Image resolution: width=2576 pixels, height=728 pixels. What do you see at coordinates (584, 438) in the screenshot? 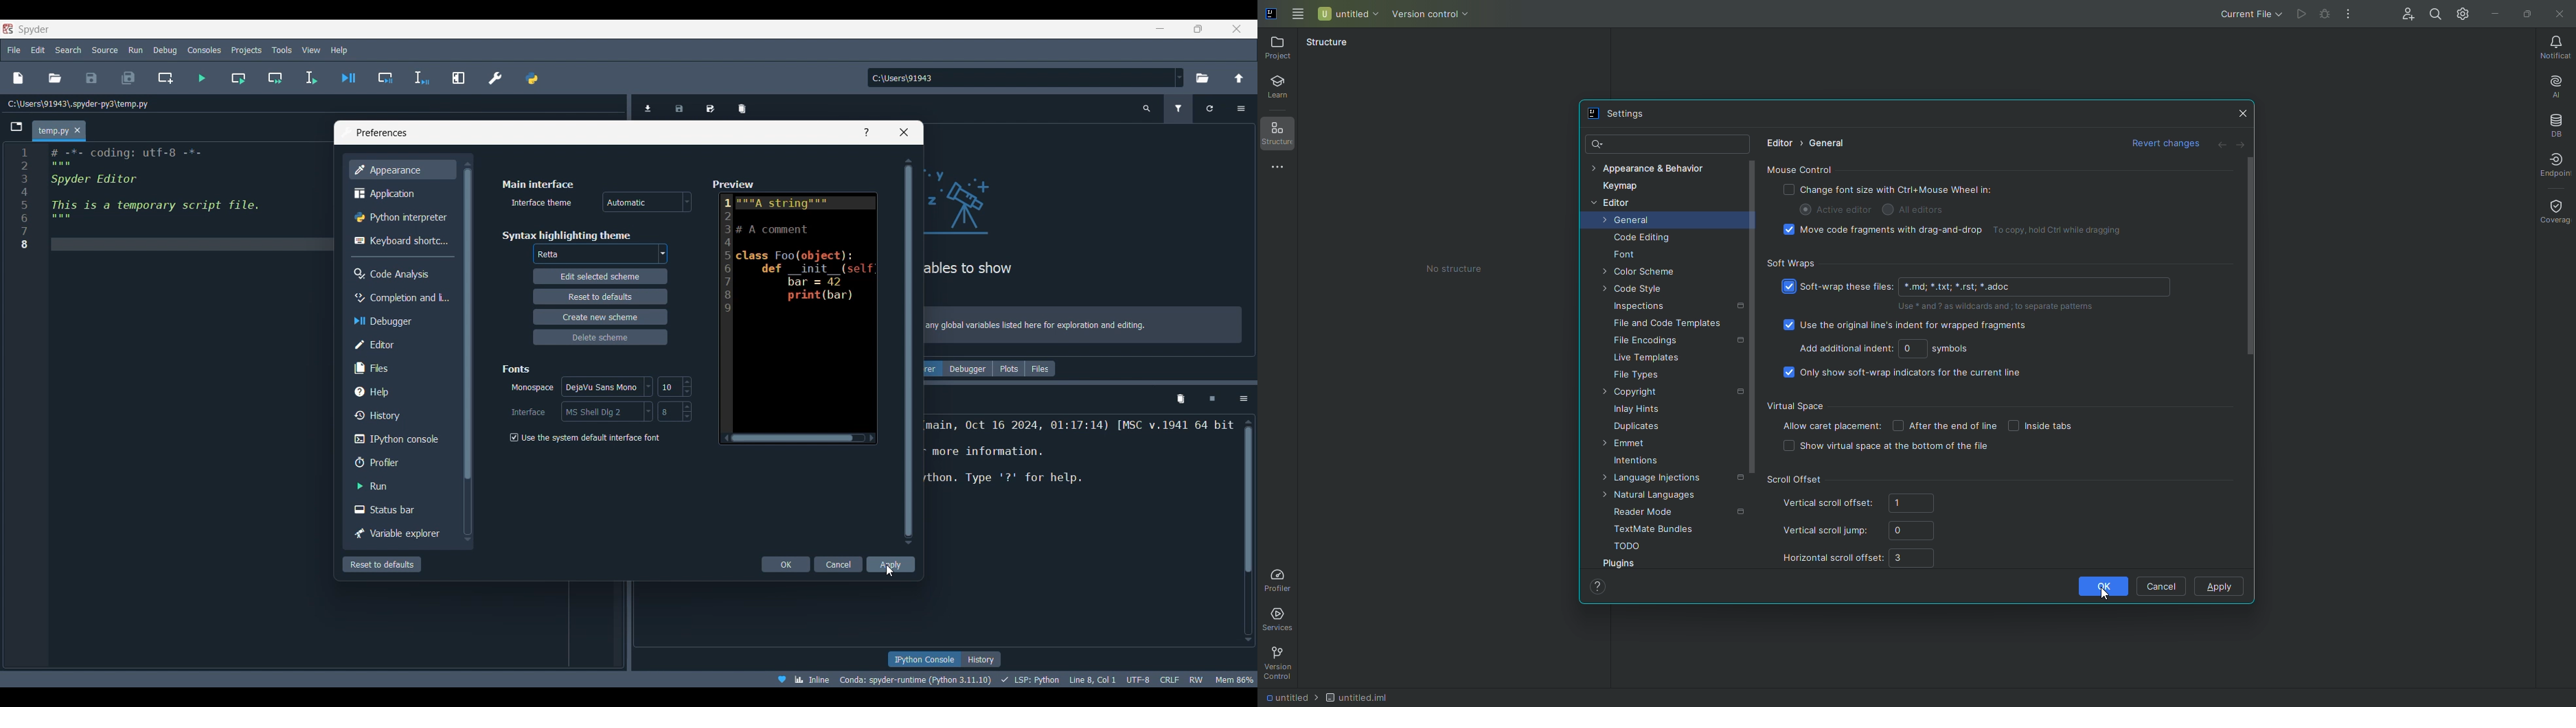
I see `Toggle for system default interface font` at bounding box center [584, 438].